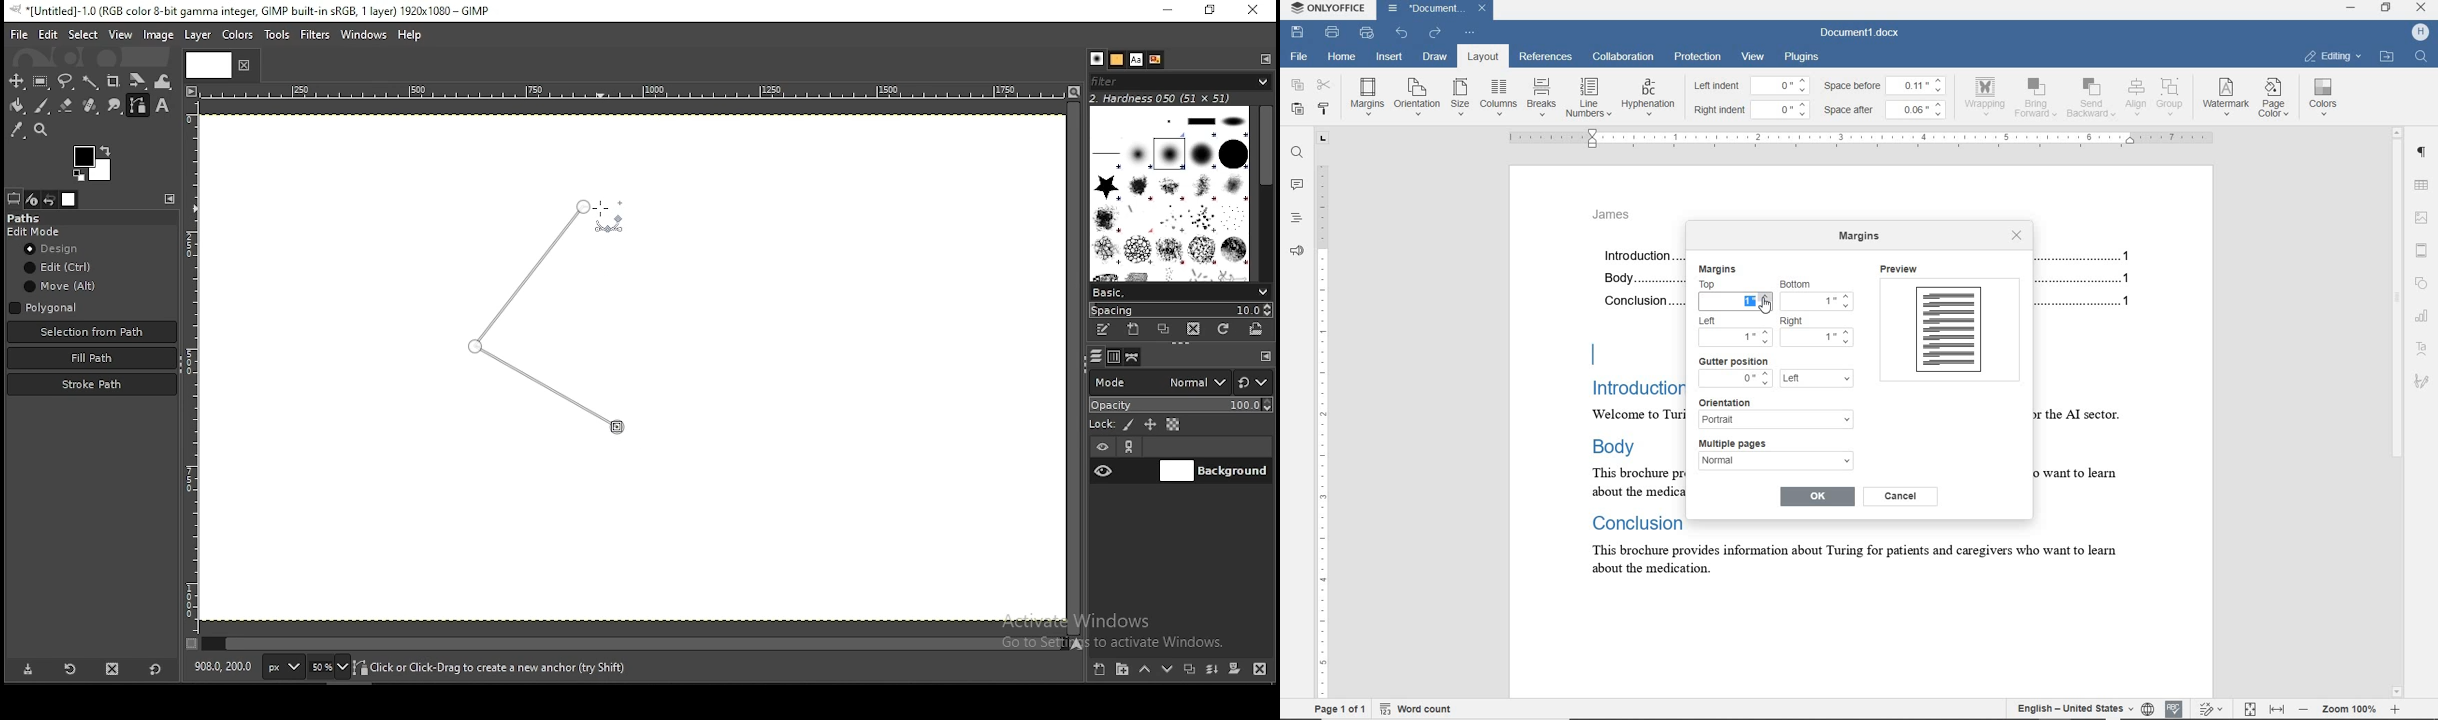 This screenshot has width=2464, height=728. What do you see at coordinates (1648, 98) in the screenshot?
I see `hyphenation` at bounding box center [1648, 98].